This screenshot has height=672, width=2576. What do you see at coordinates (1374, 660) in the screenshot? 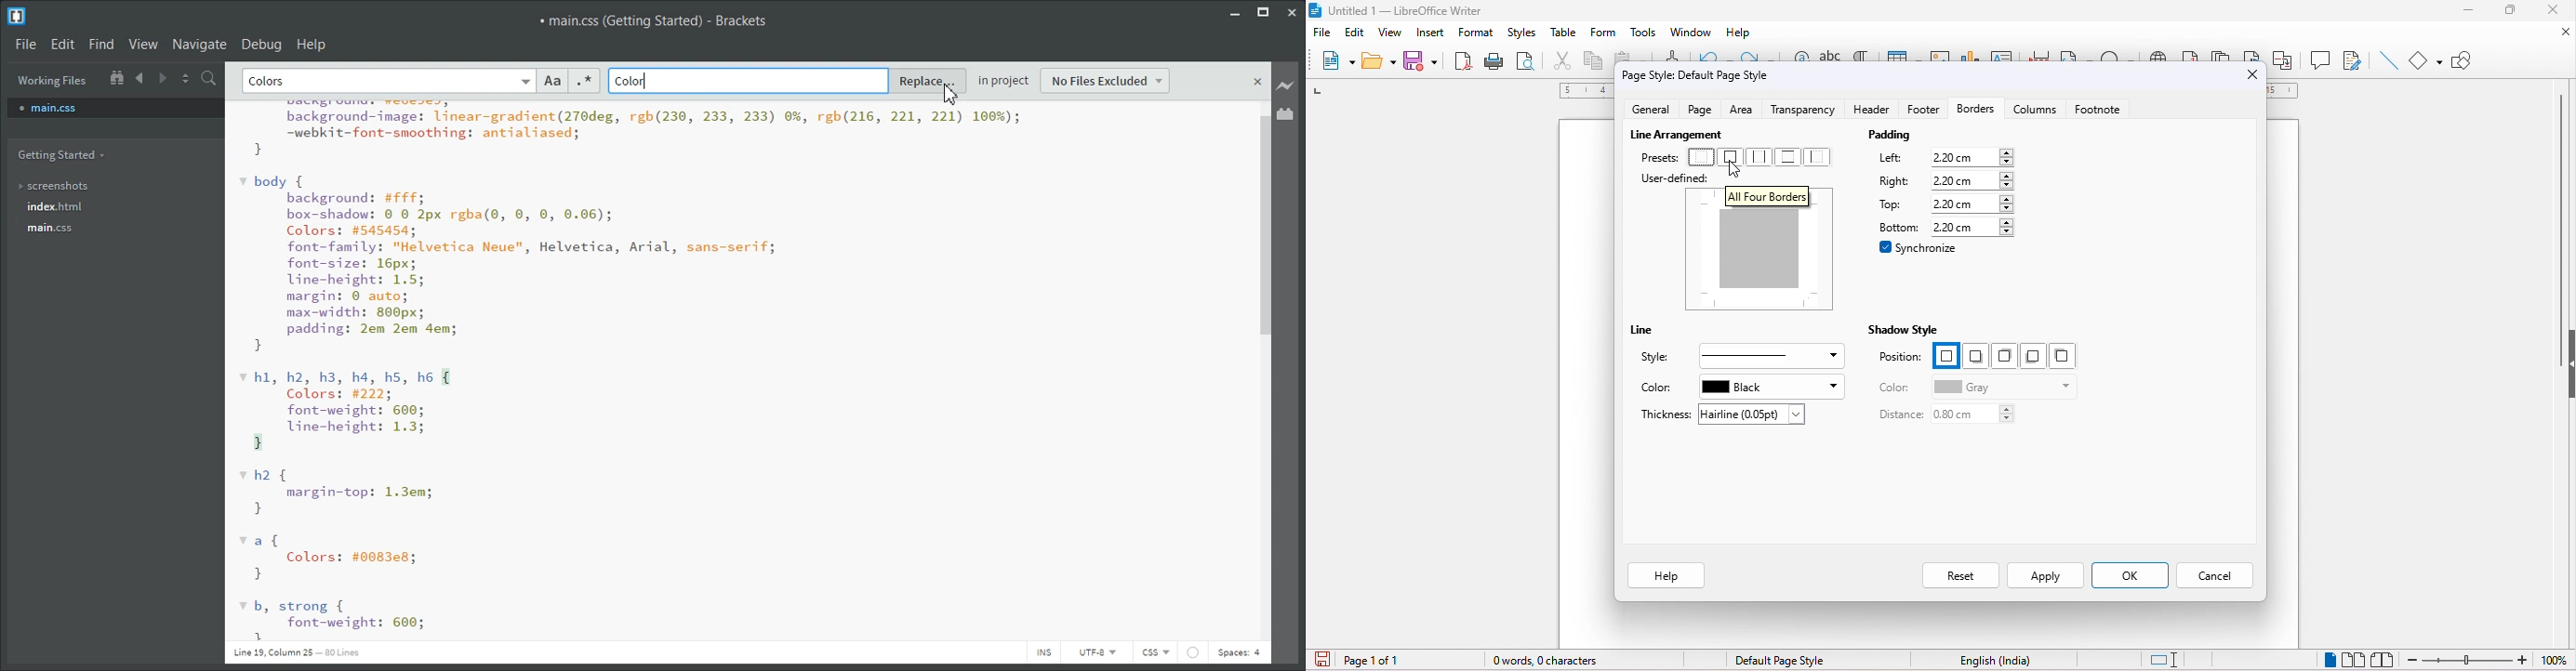
I see `page number in document` at bounding box center [1374, 660].